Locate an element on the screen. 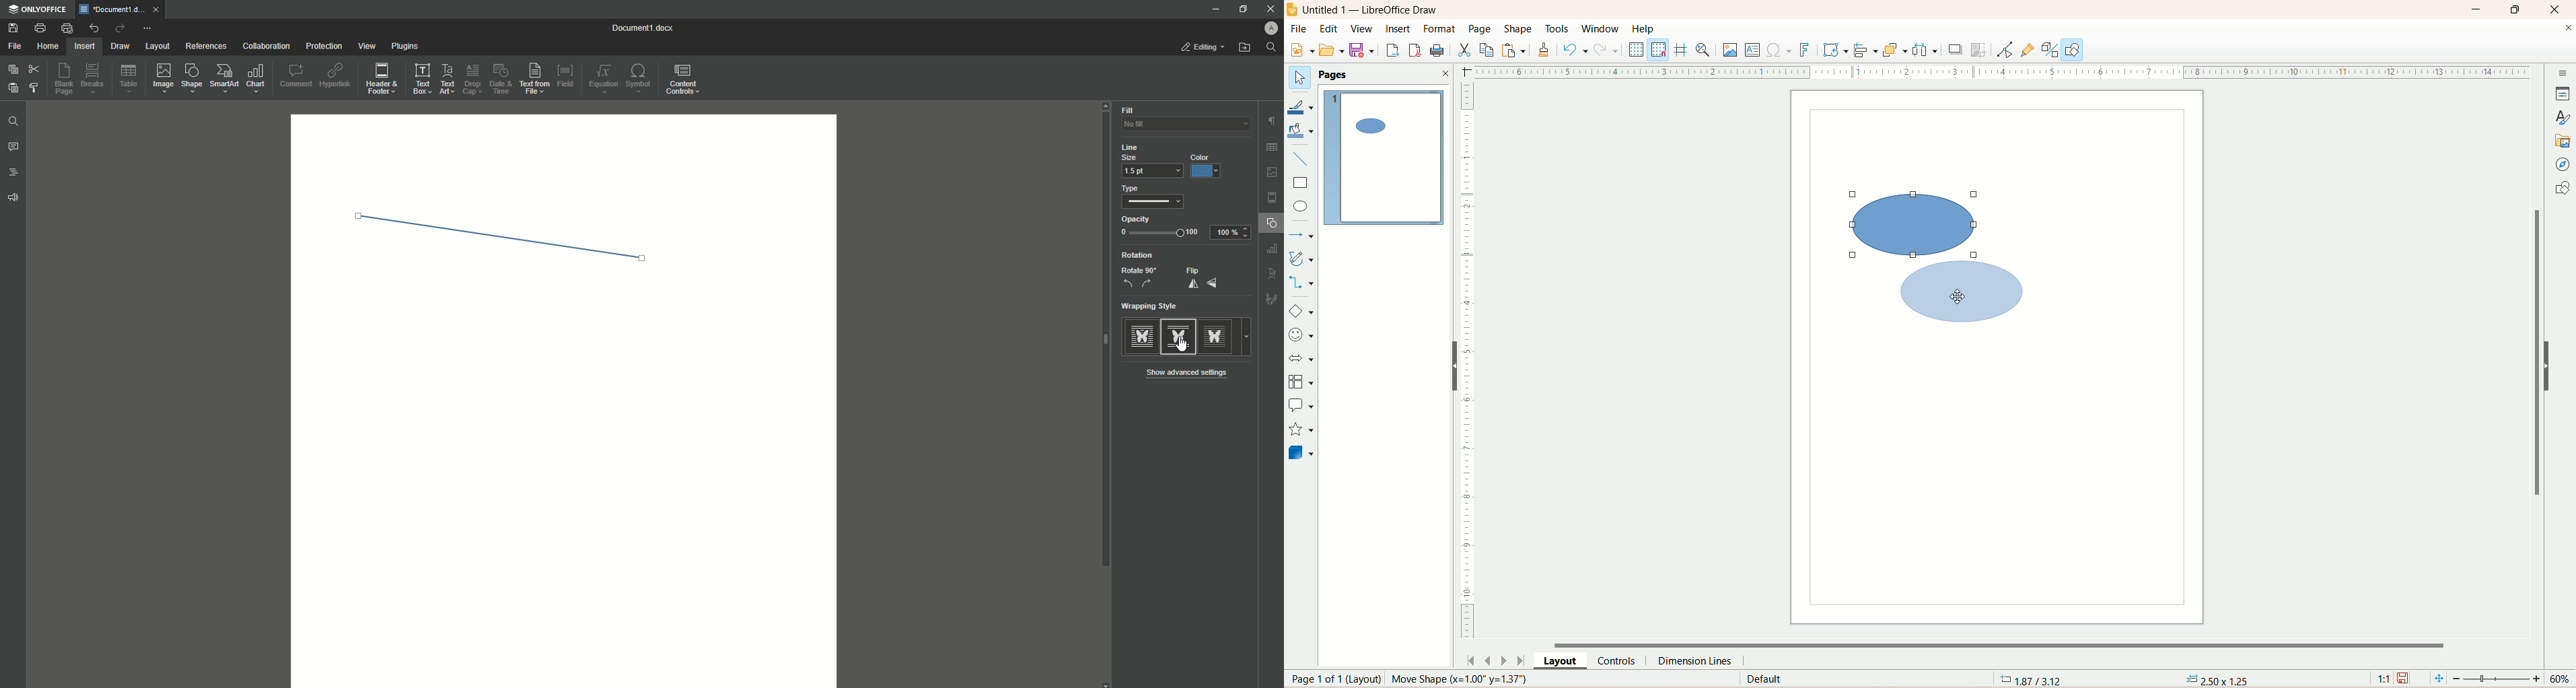 The image size is (2576, 700). More Options is located at coordinates (149, 29).